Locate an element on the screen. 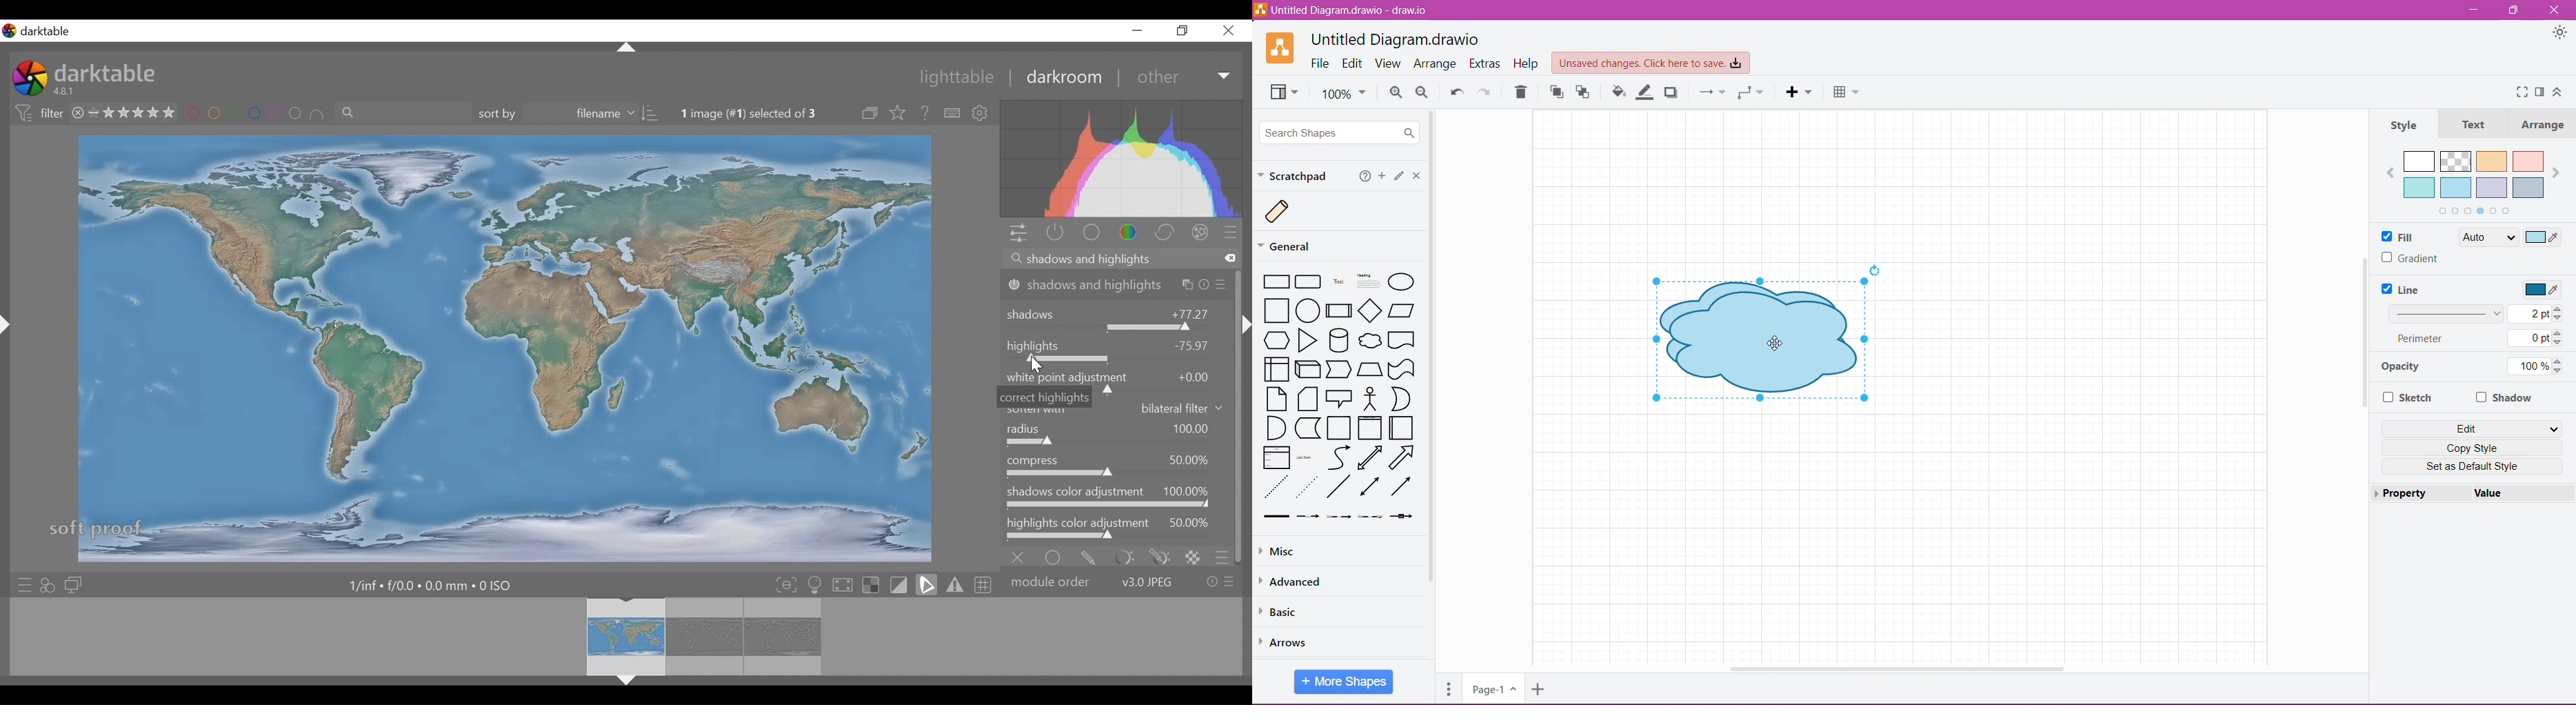 This screenshot has width=2576, height=728. Select Line Color is located at coordinates (2544, 290).